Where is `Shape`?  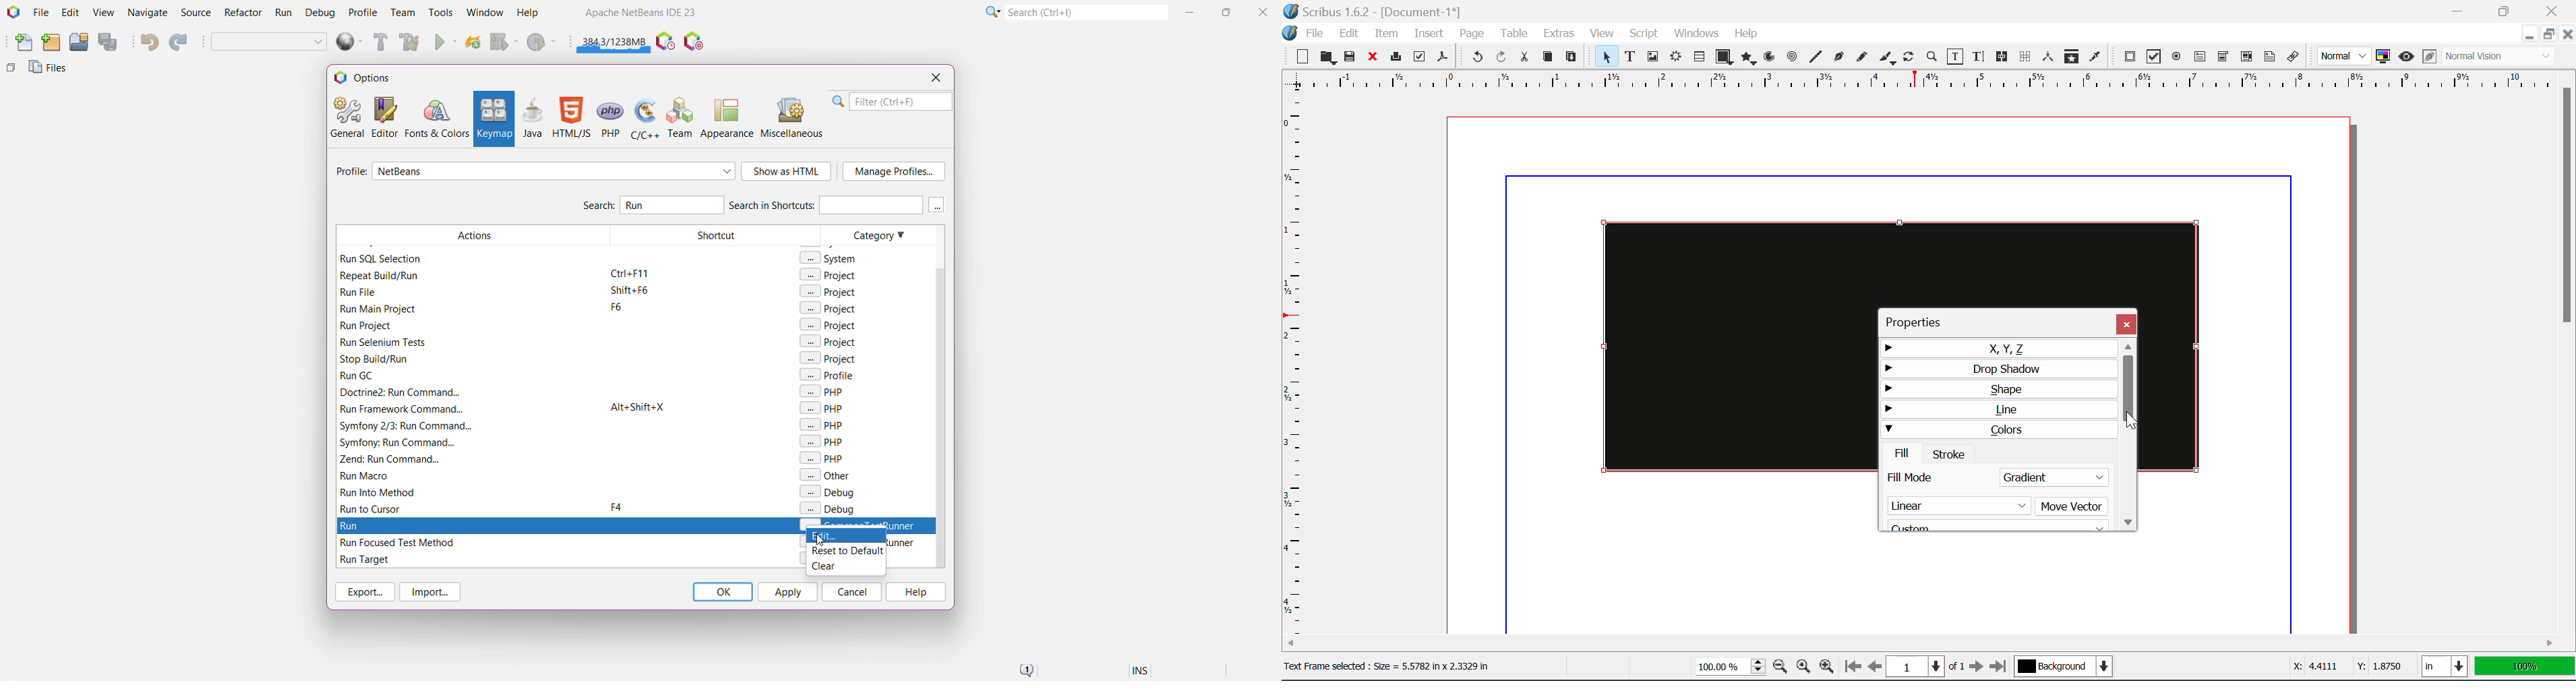
Shape is located at coordinates (1998, 388).